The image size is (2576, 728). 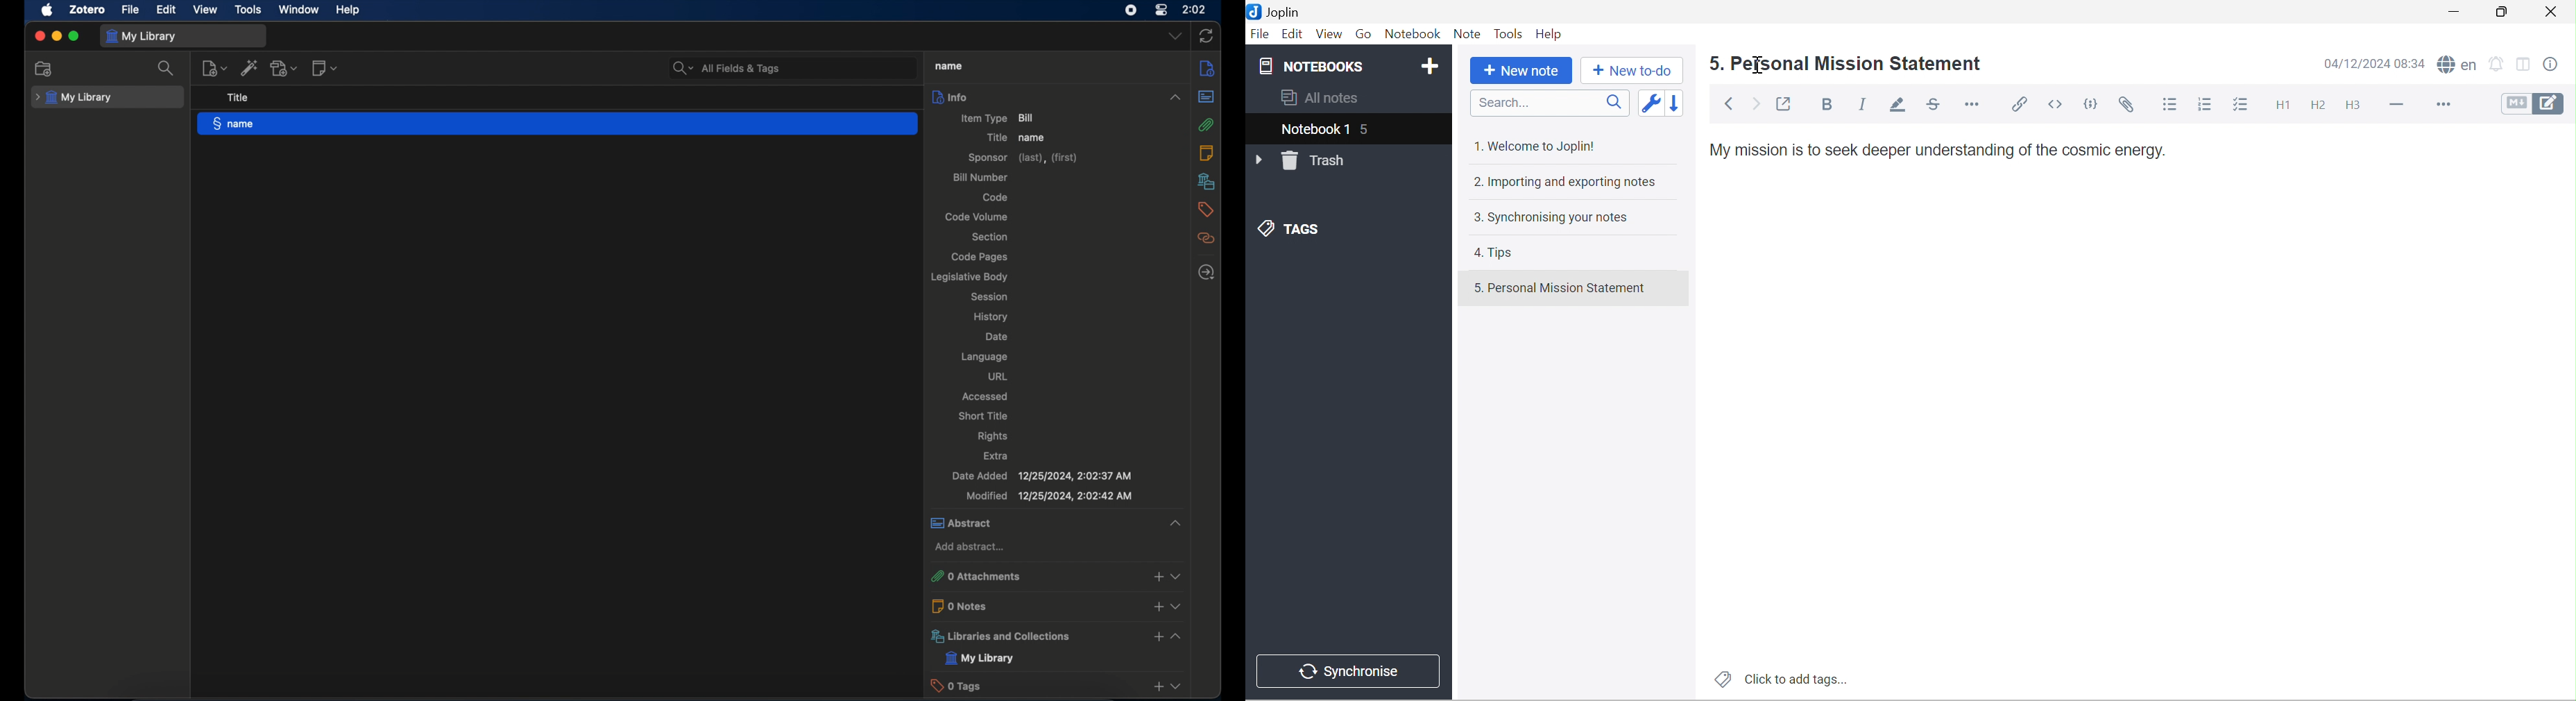 What do you see at coordinates (1730, 103) in the screenshot?
I see `Back` at bounding box center [1730, 103].